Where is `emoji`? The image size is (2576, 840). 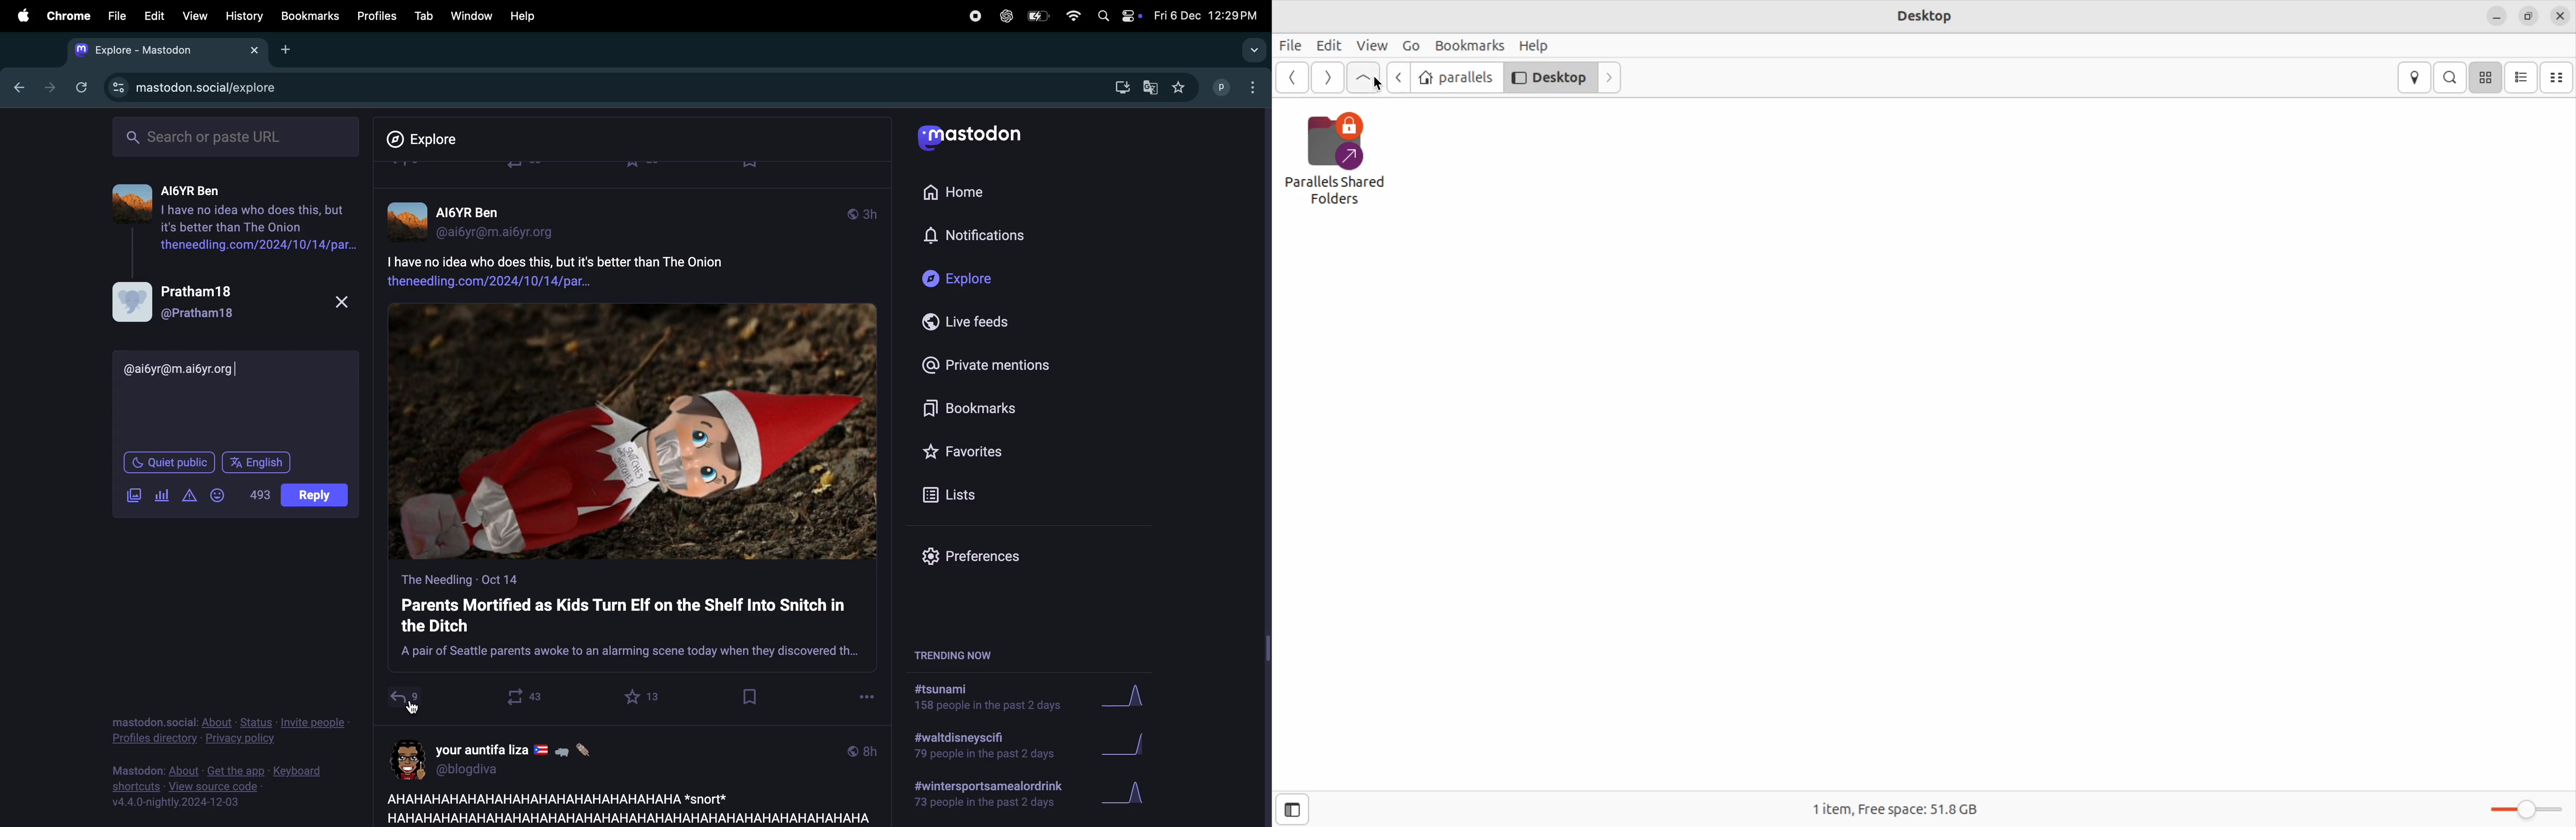 emoji is located at coordinates (220, 494).